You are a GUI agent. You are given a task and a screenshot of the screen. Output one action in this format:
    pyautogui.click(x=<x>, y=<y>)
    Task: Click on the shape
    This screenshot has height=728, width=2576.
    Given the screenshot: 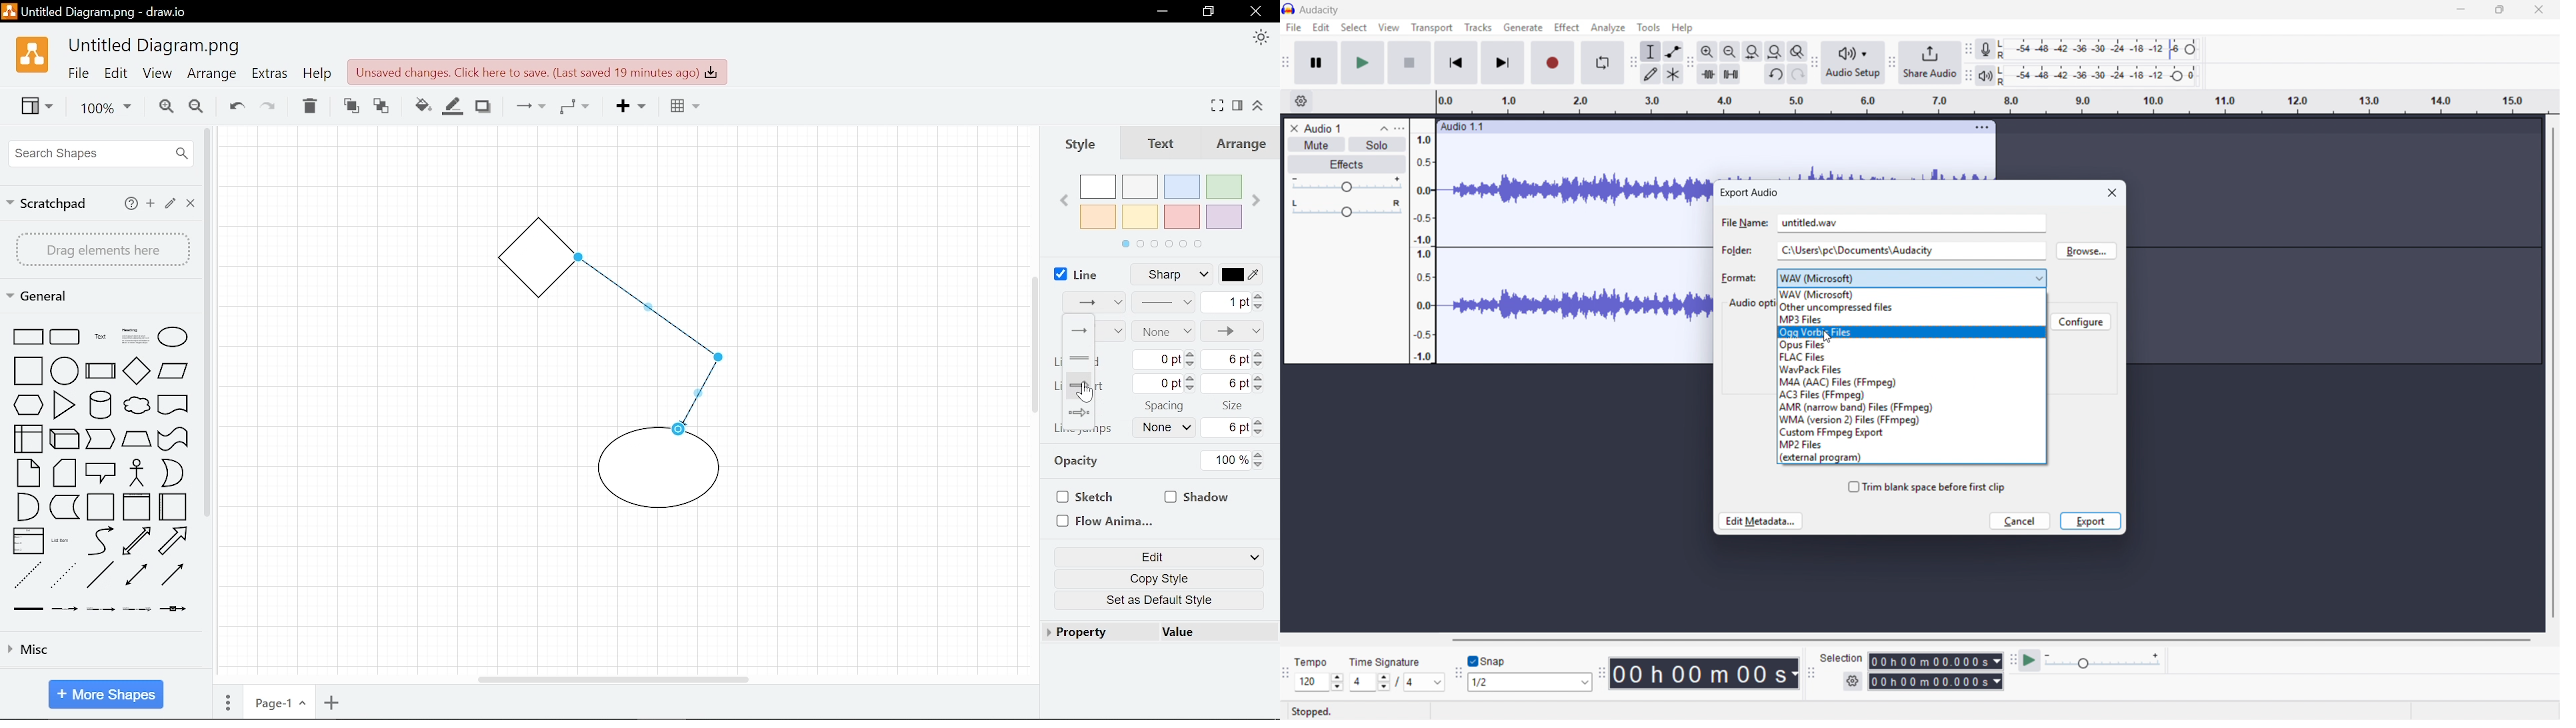 What is the action you would take?
    pyautogui.click(x=101, y=576)
    